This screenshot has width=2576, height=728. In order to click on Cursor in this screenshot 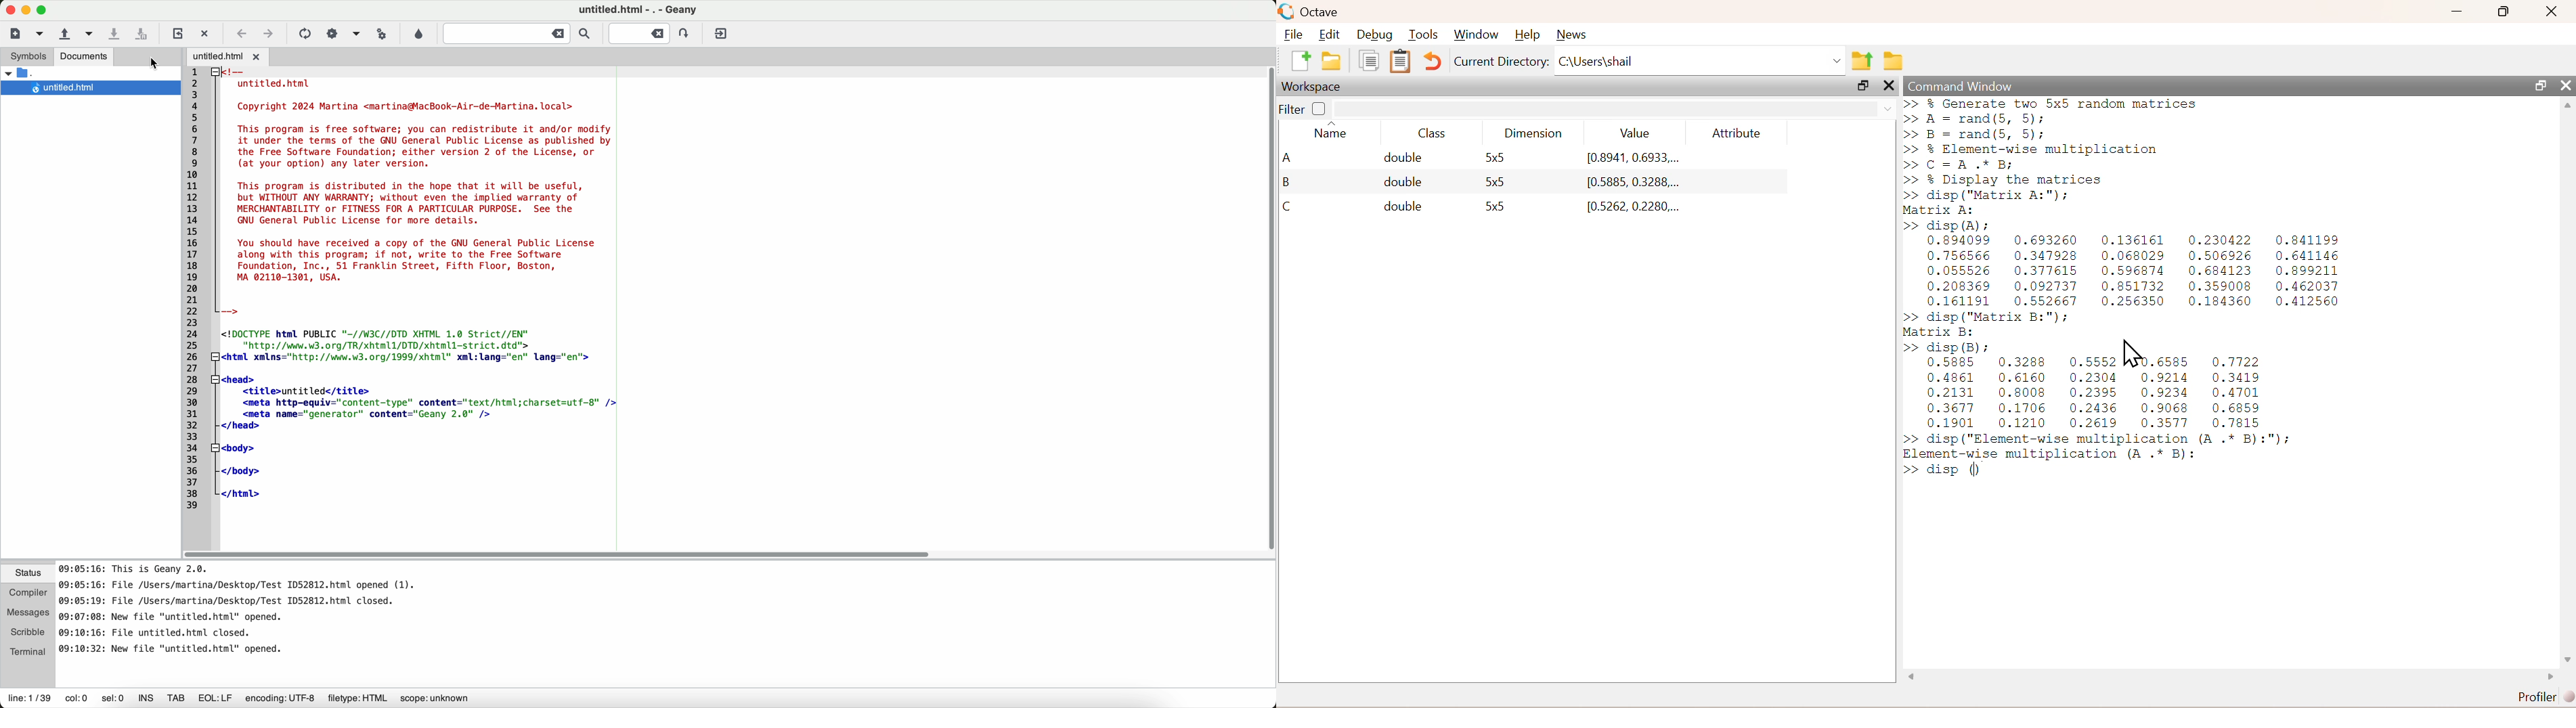, I will do `click(2133, 355)`.